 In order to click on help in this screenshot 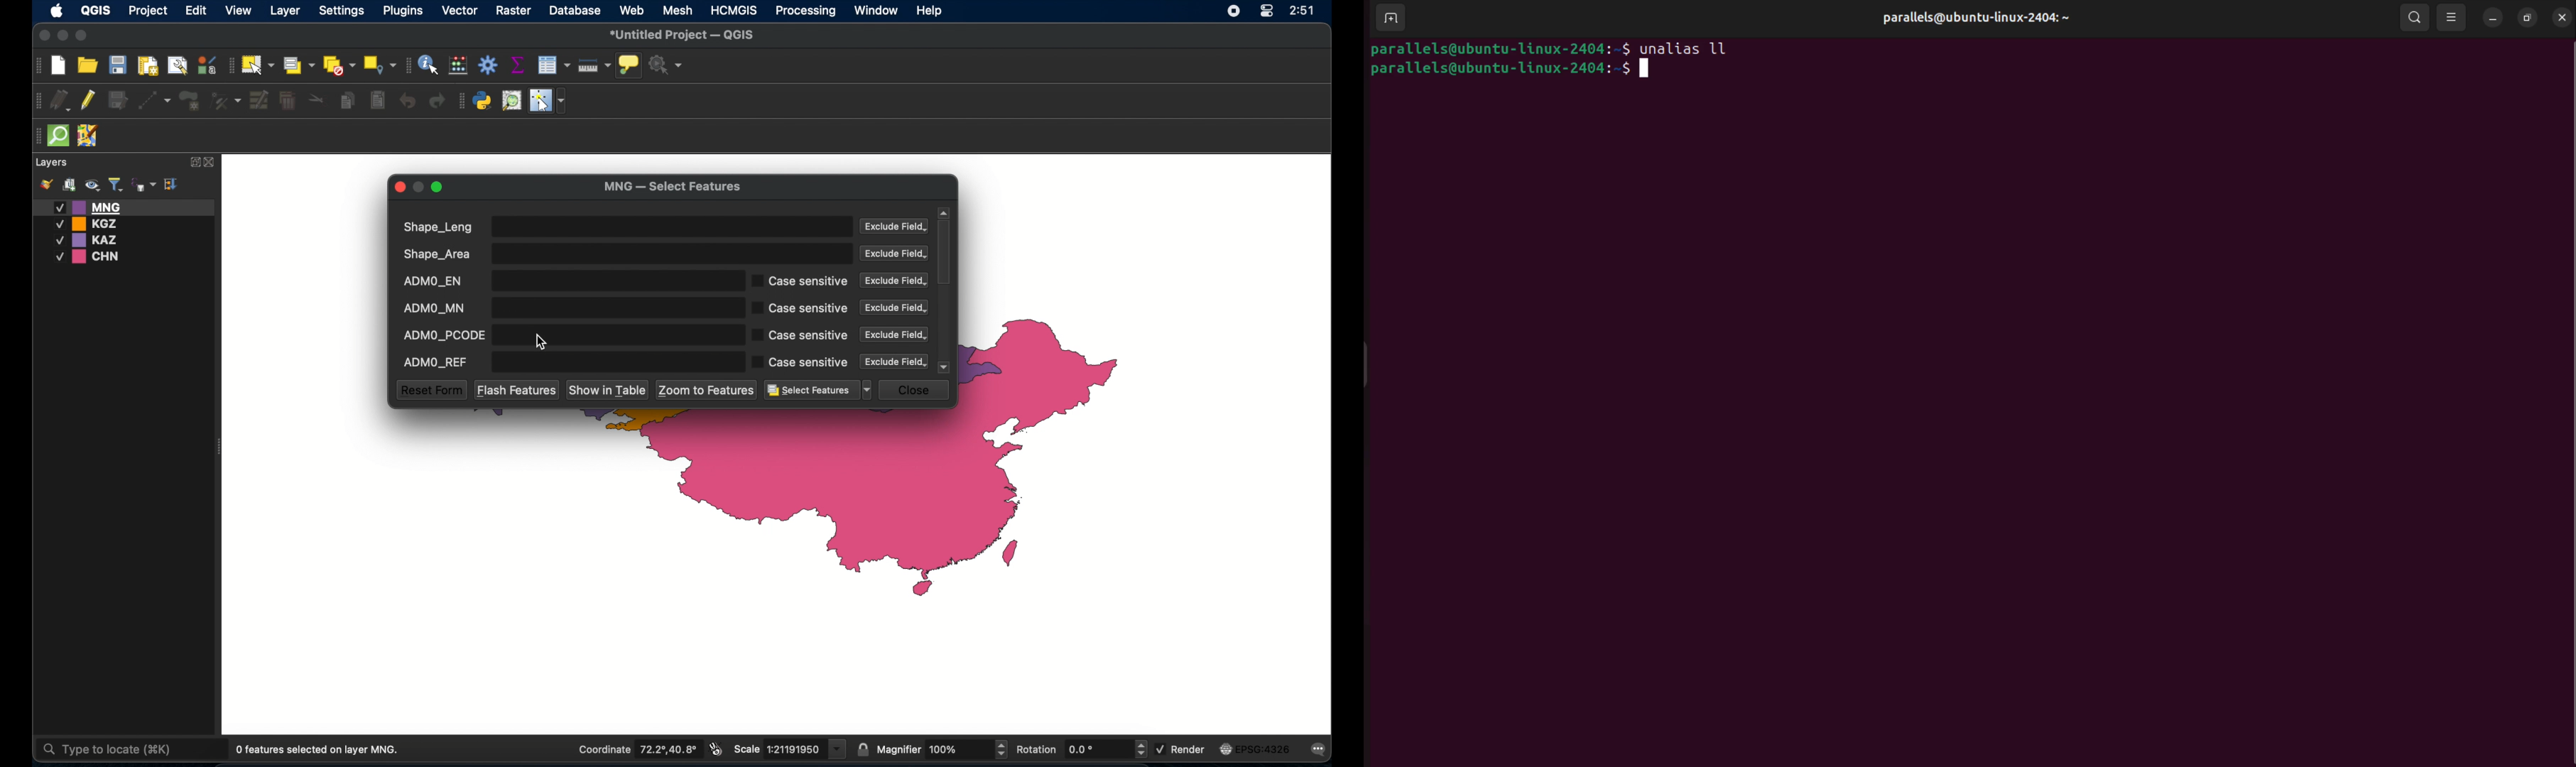, I will do `click(931, 12)`.